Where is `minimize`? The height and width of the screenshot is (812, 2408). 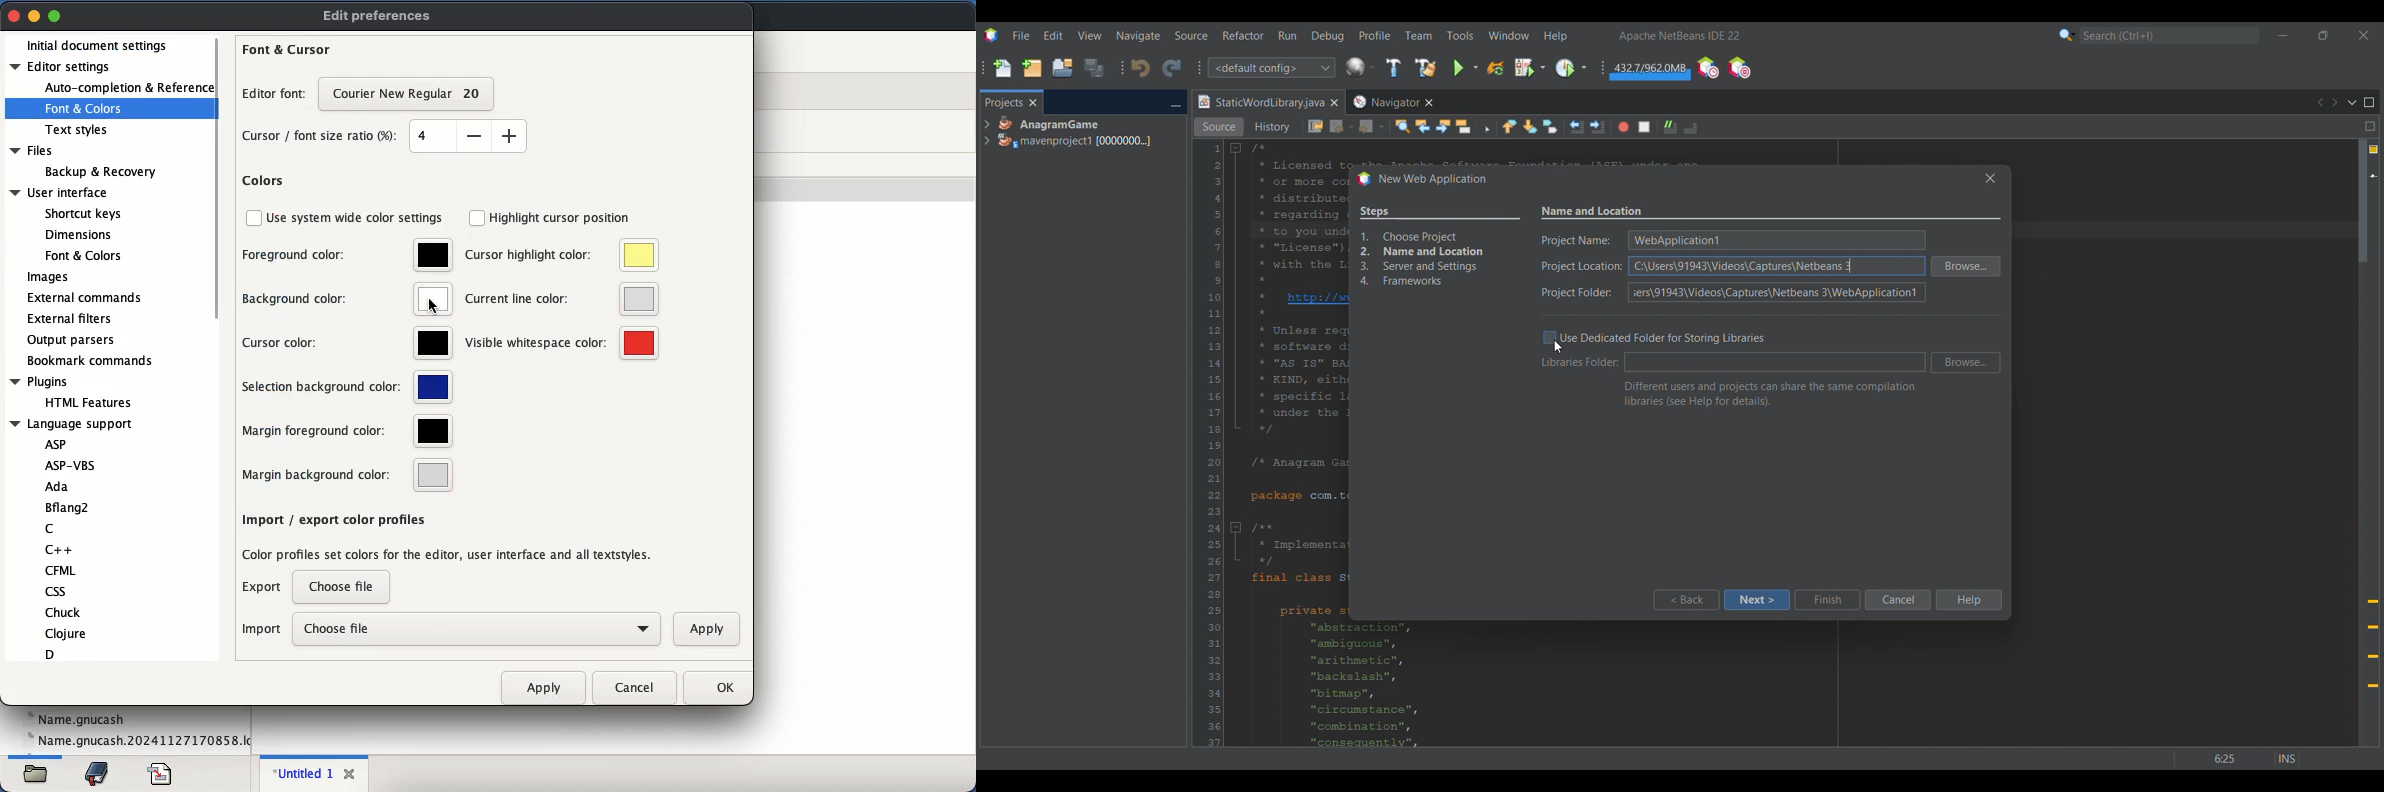
minimize is located at coordinates (34, 15).